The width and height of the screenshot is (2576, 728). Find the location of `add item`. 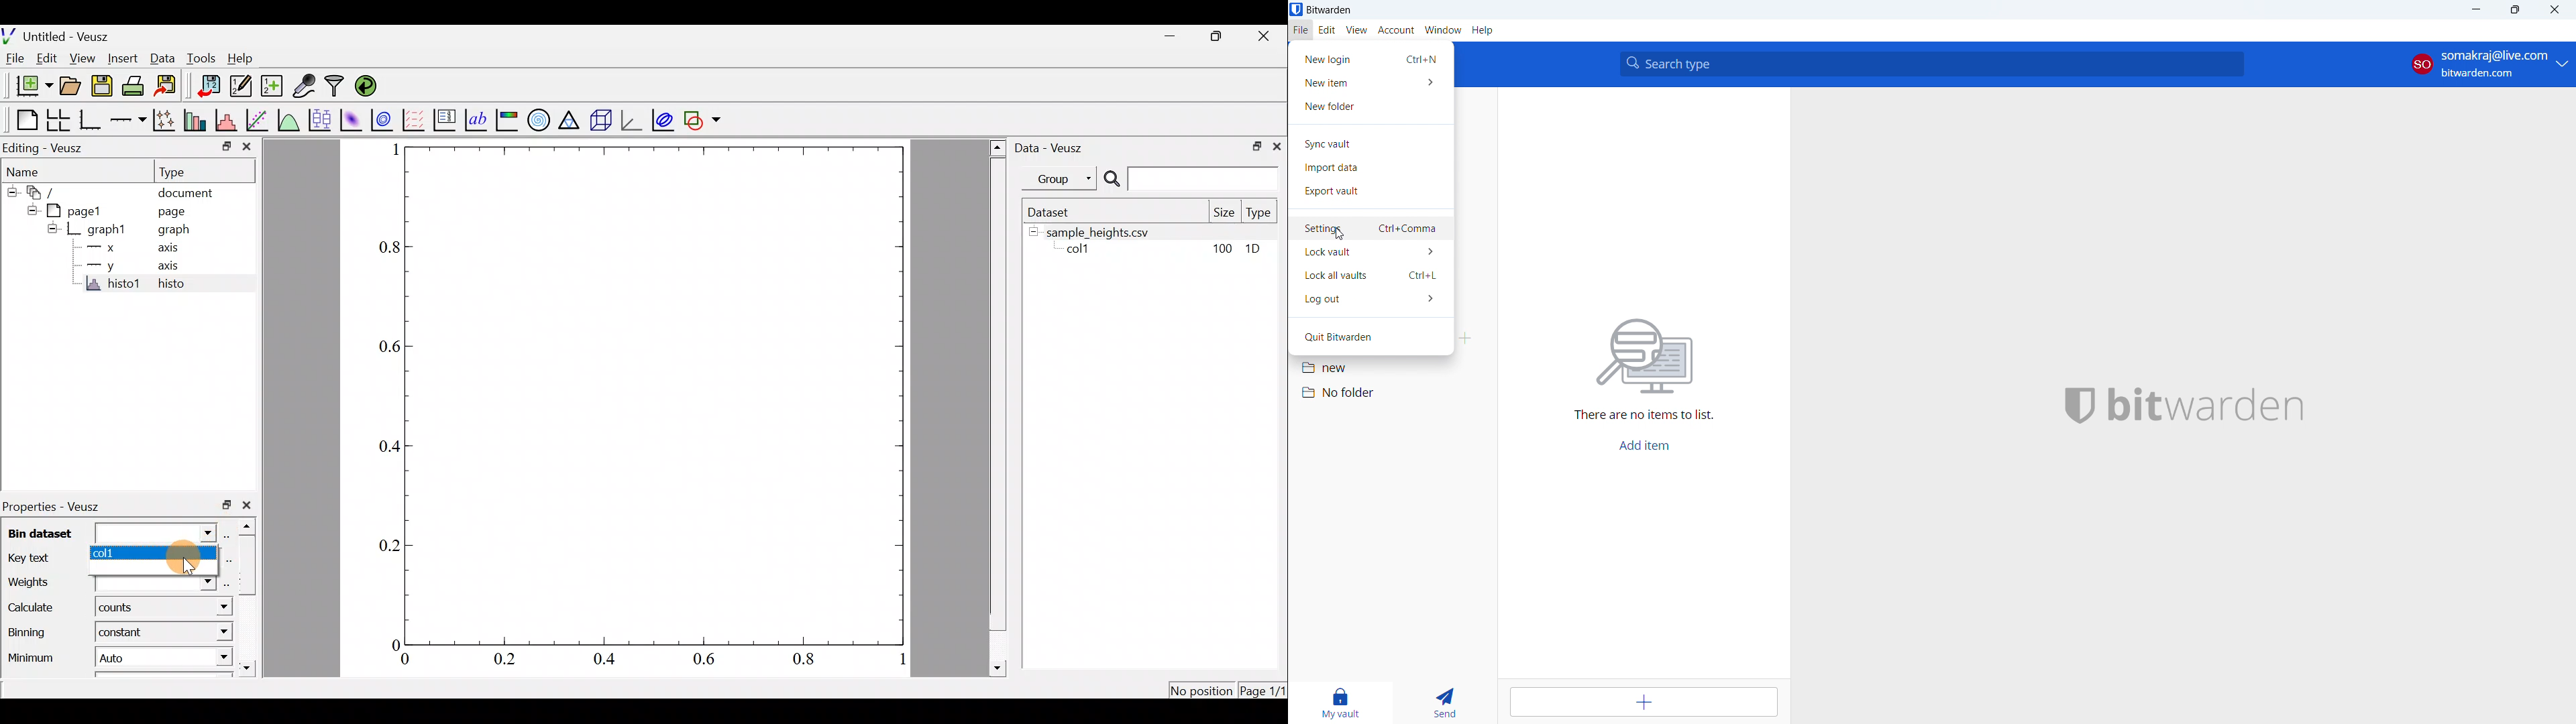

add item is located at coordinates (1644, 446).